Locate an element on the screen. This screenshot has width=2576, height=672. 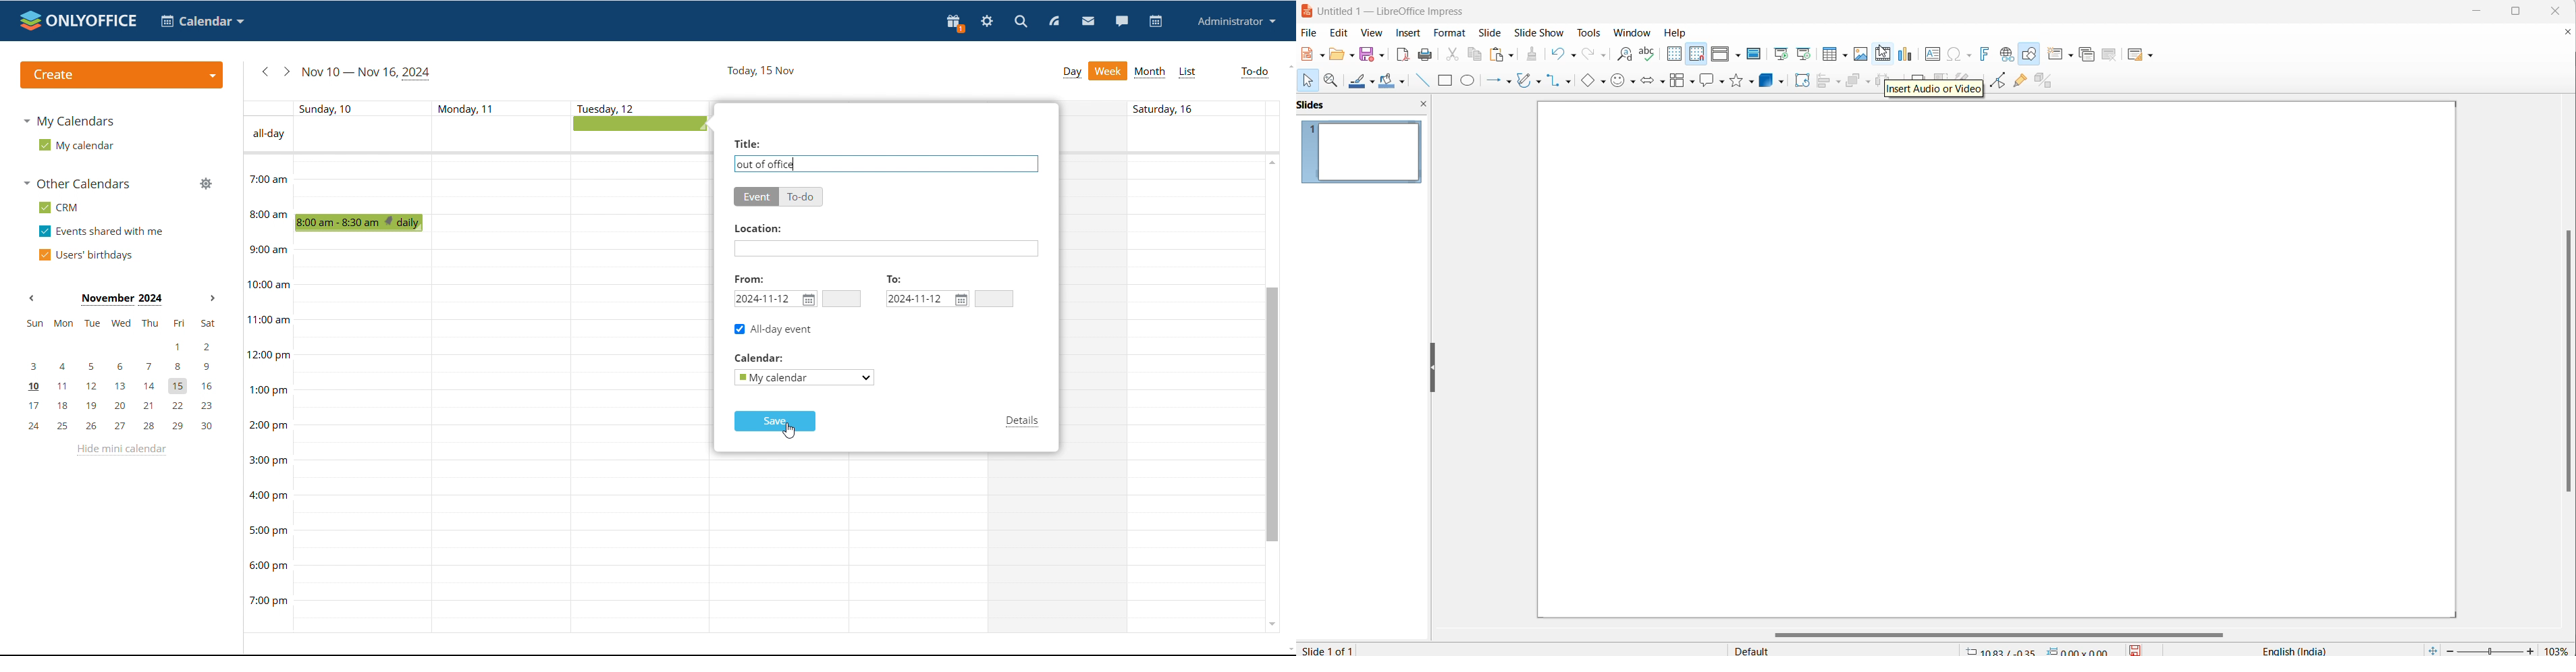
toggle extrusion is located at coordinates (2045, 83).